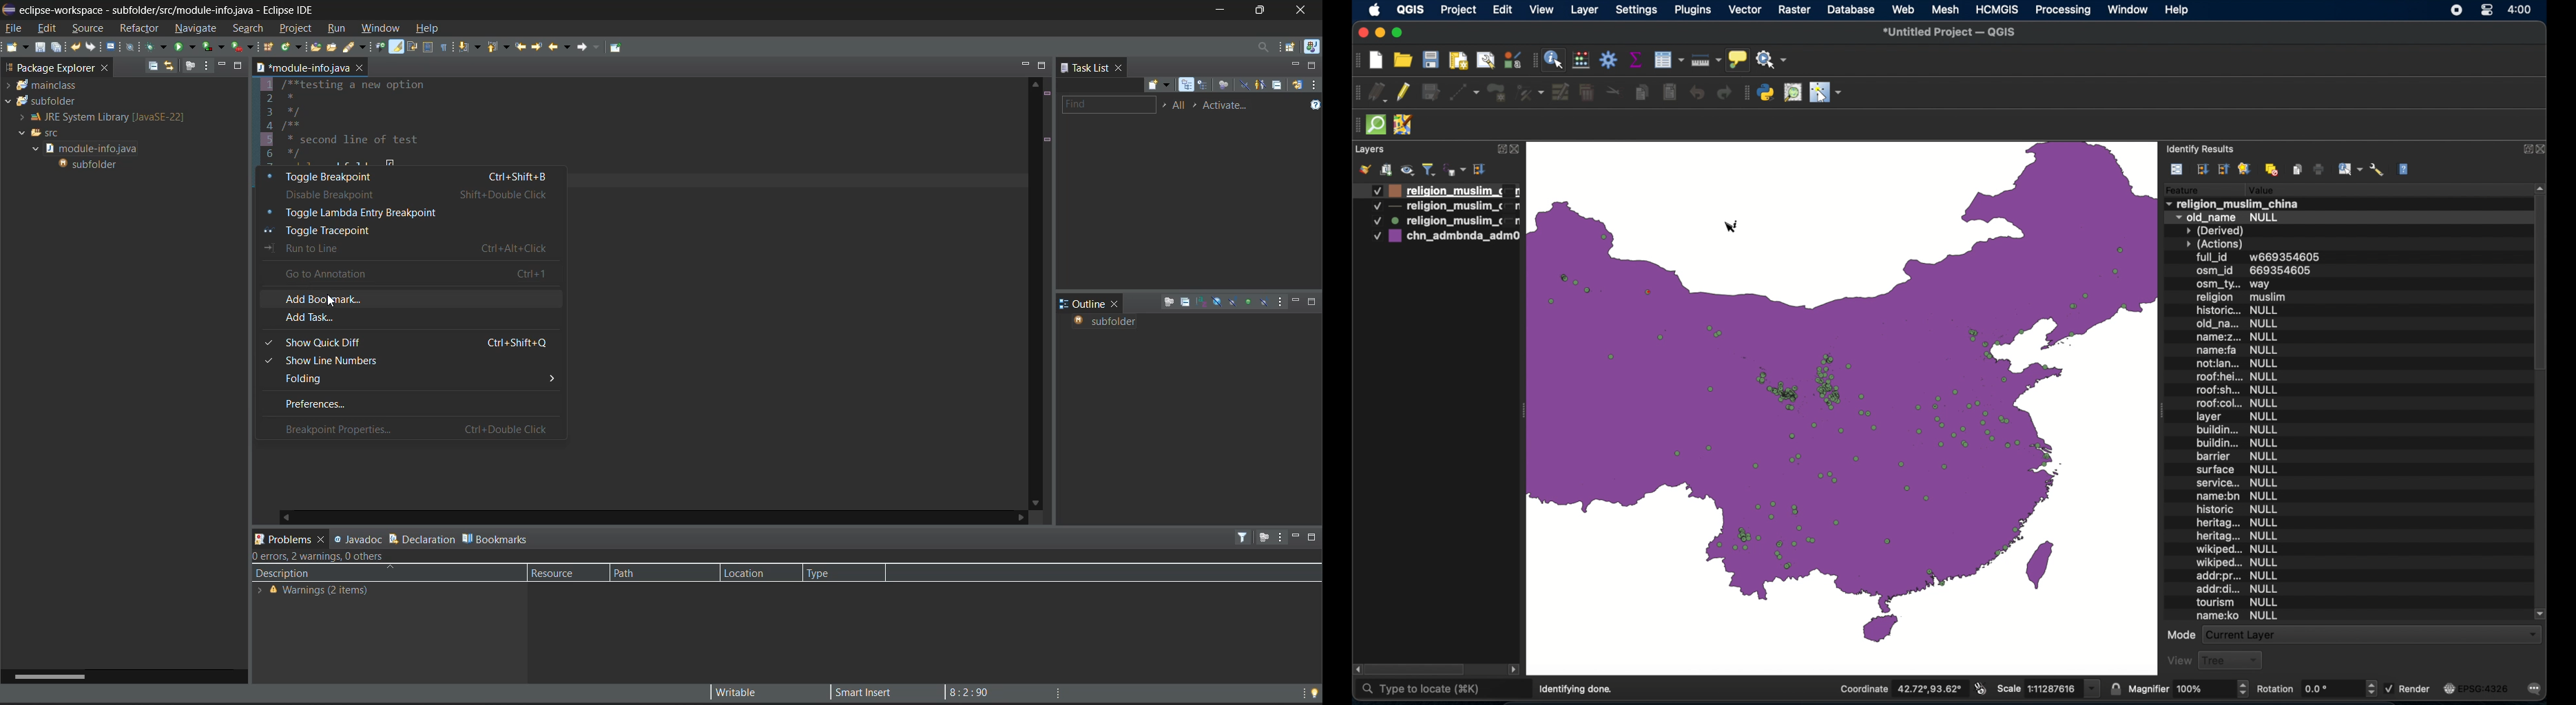  What do you see at coordinates (76, 48) in the screenshot?
I see `undo` at bounding box center [76, 48].